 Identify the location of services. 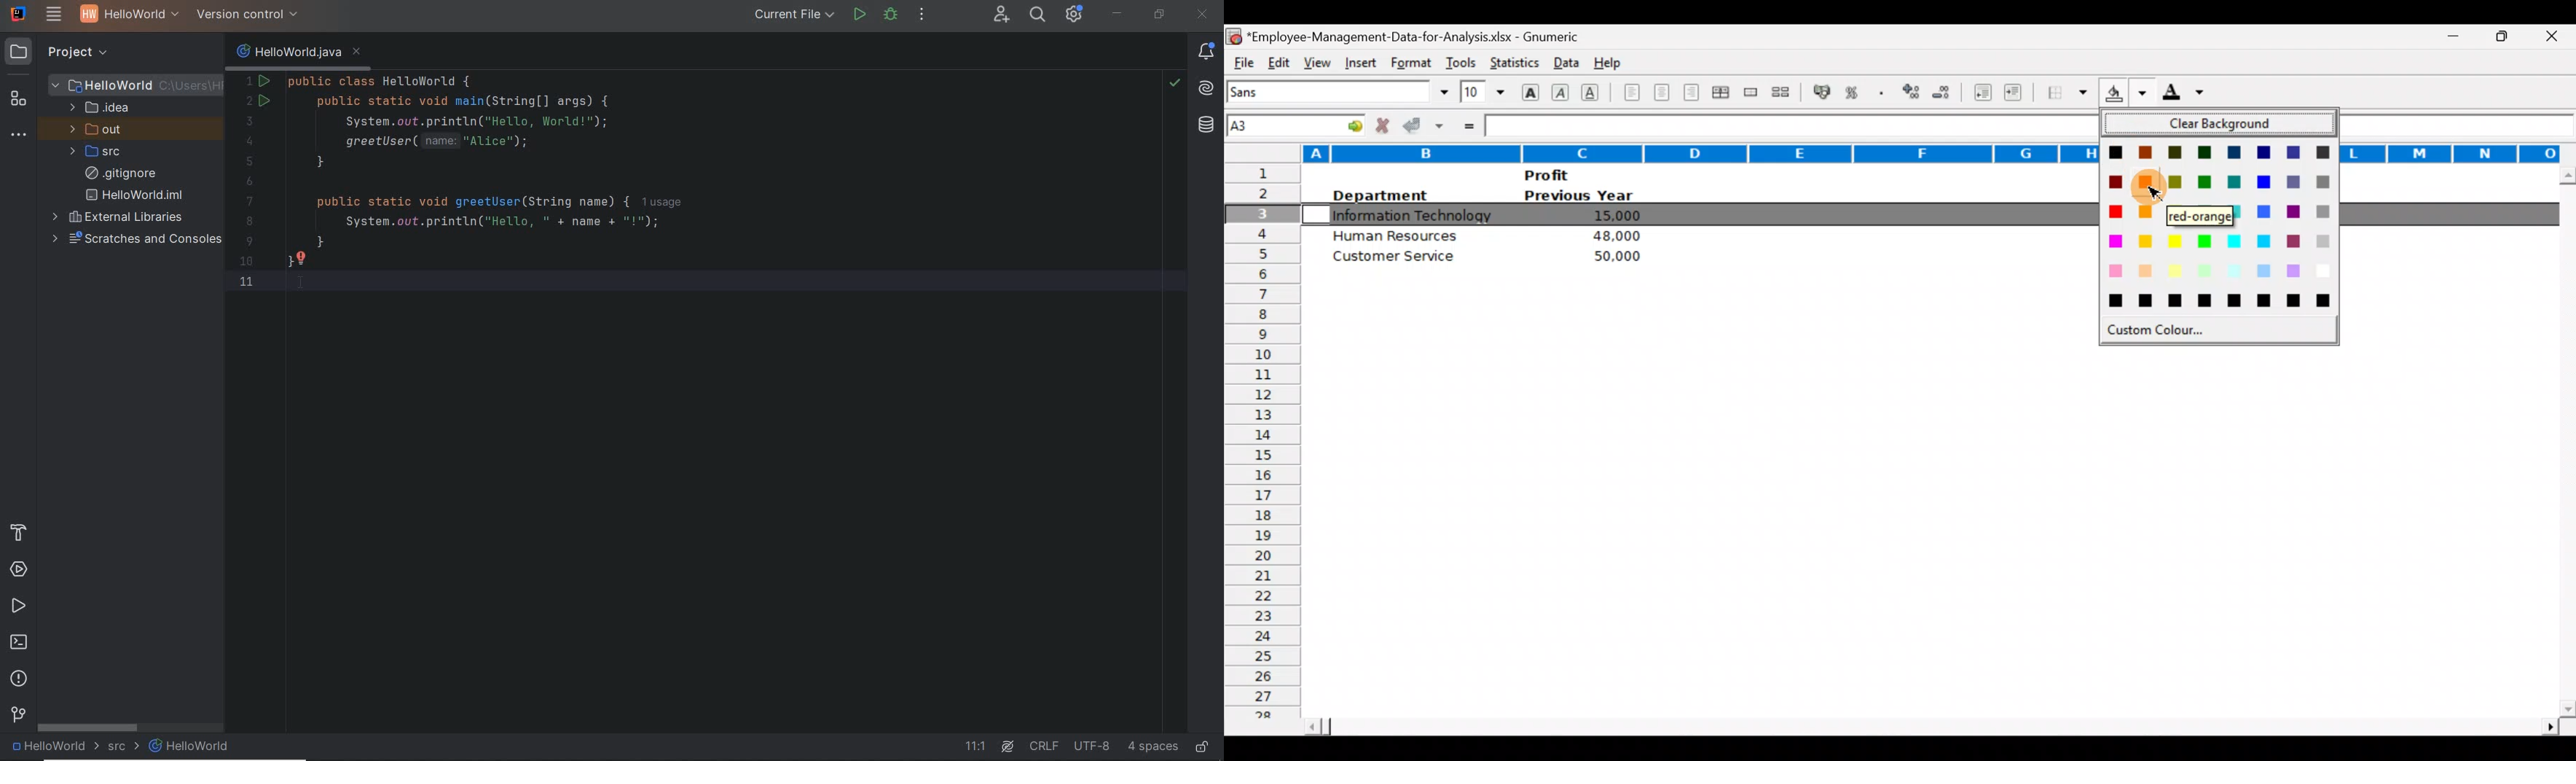
(19, 571).